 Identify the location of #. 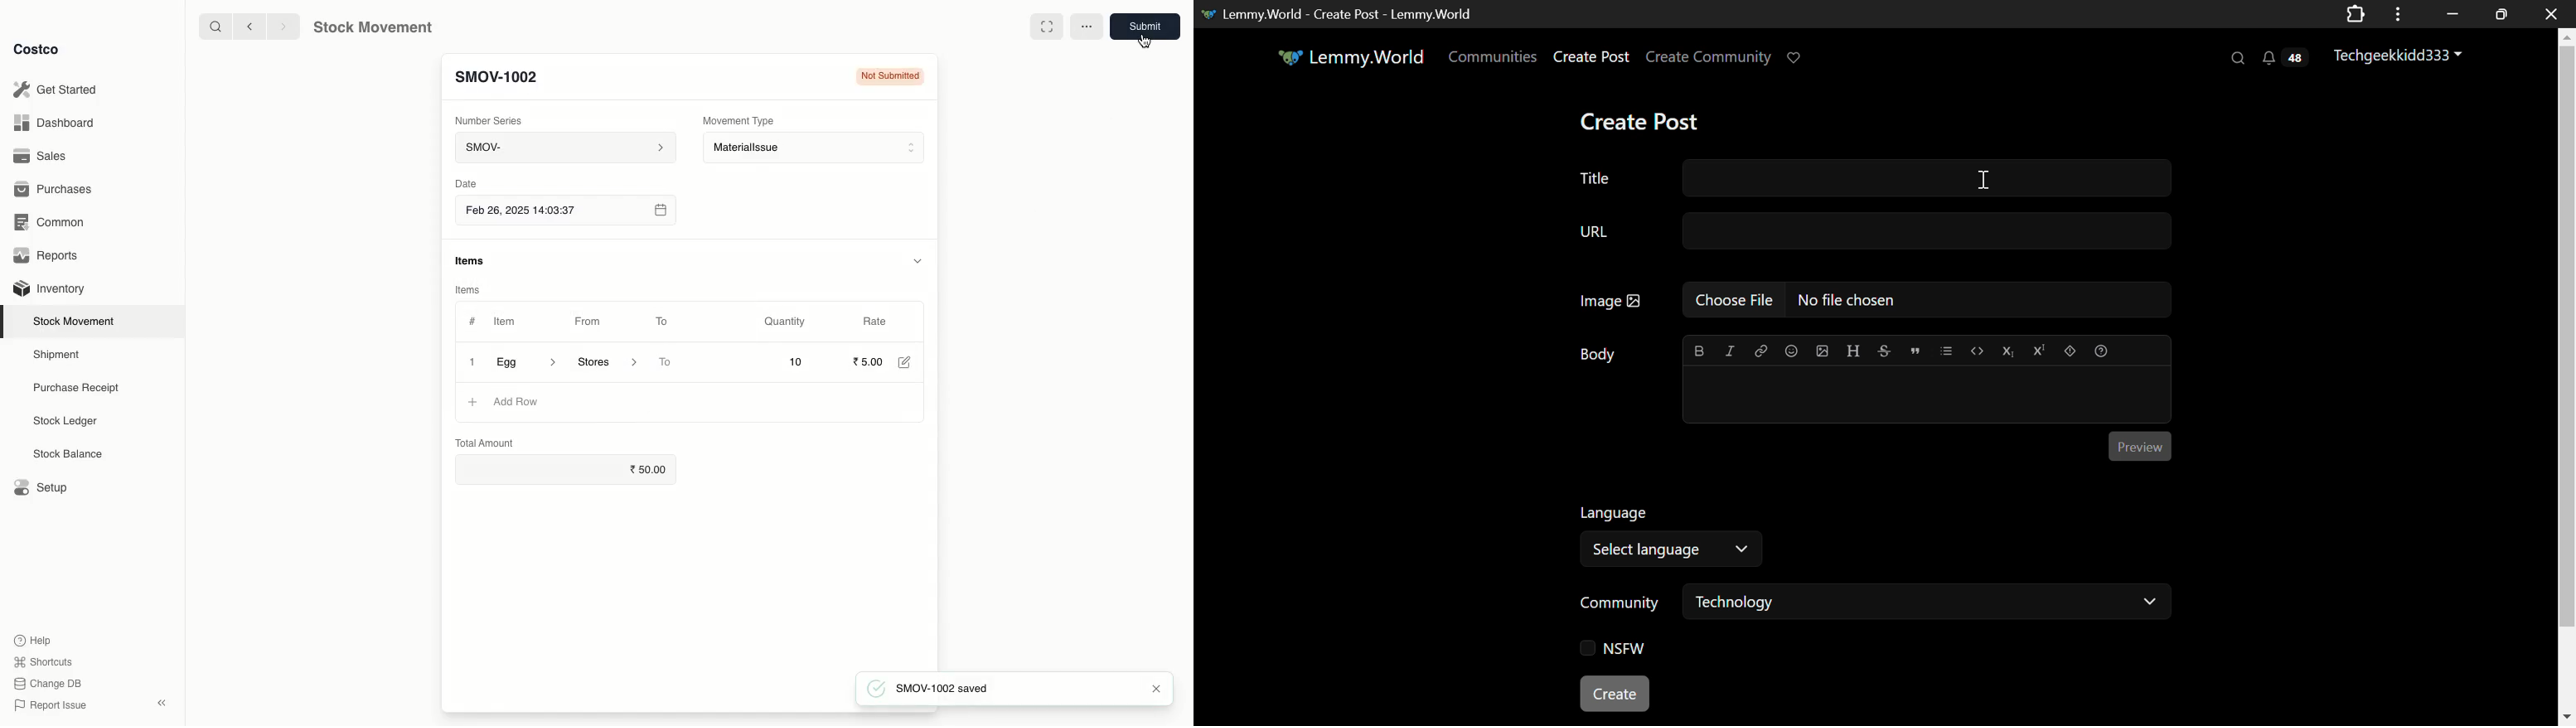
(472, 322).